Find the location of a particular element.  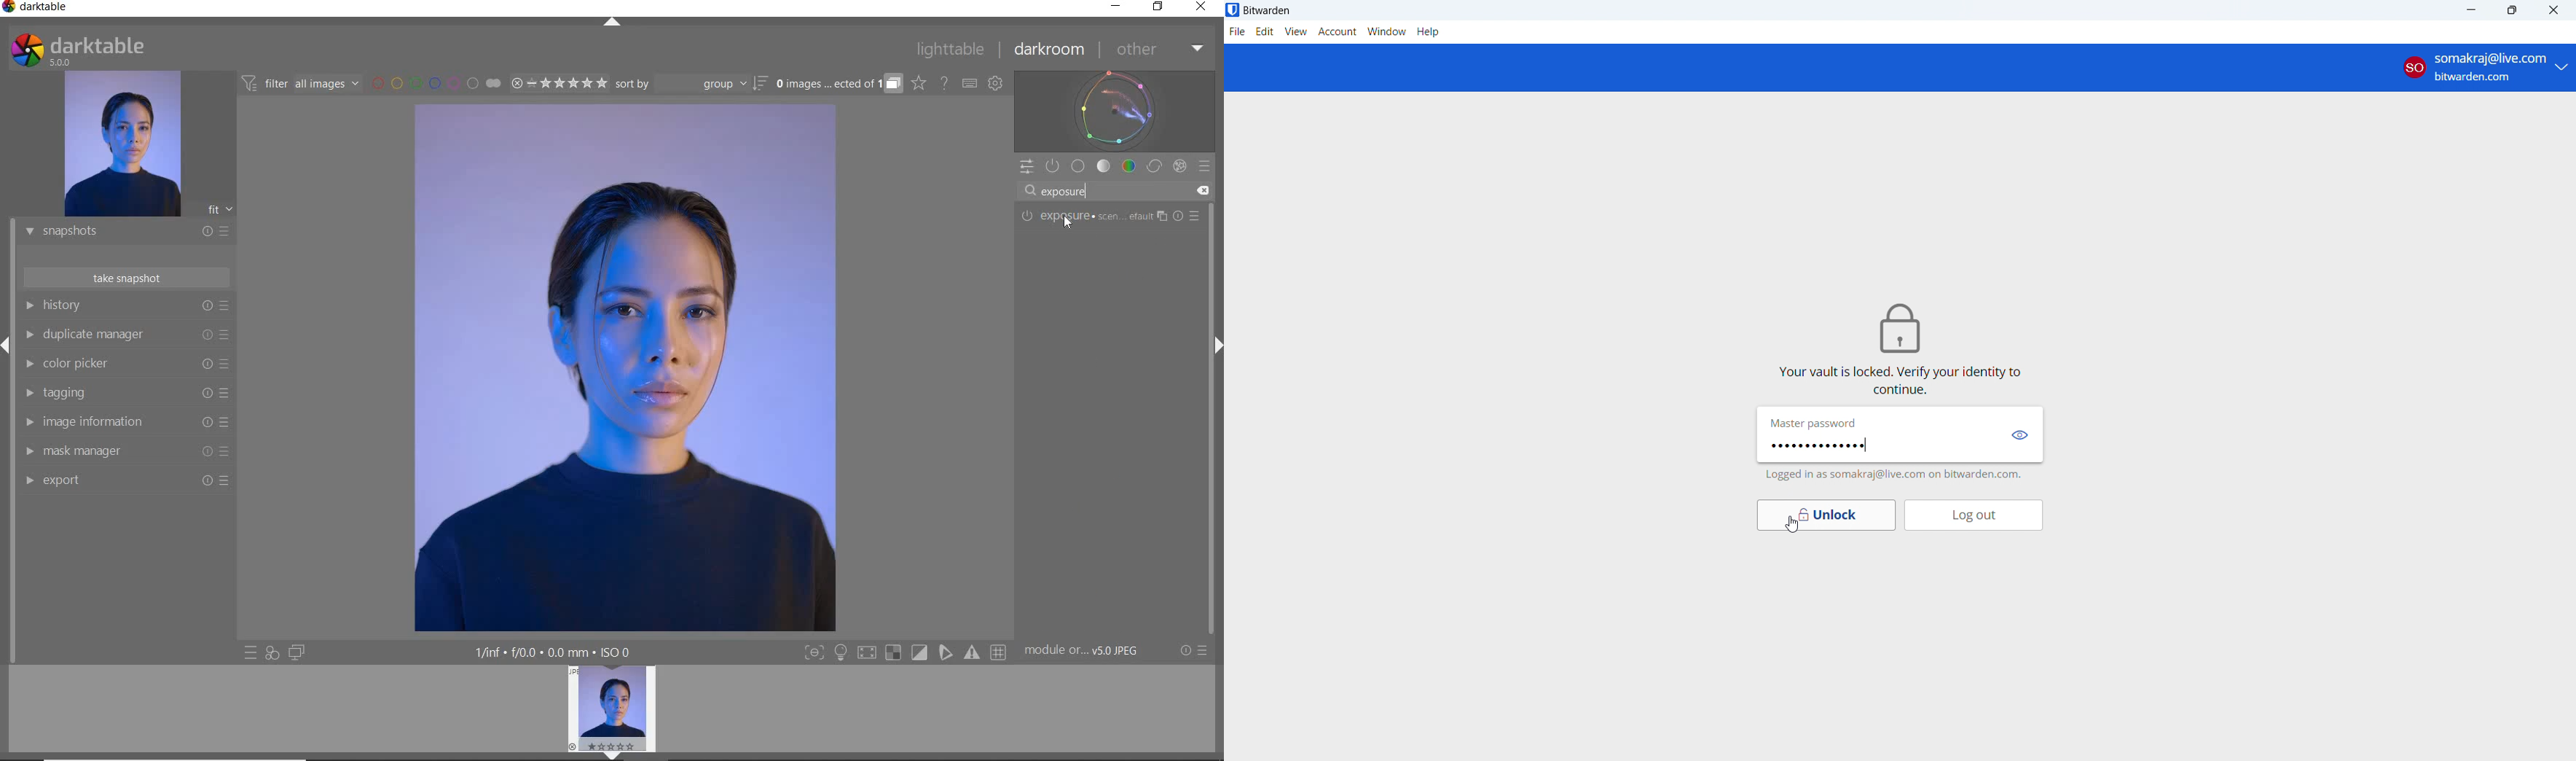

Button is located at coordinates (866, 655).